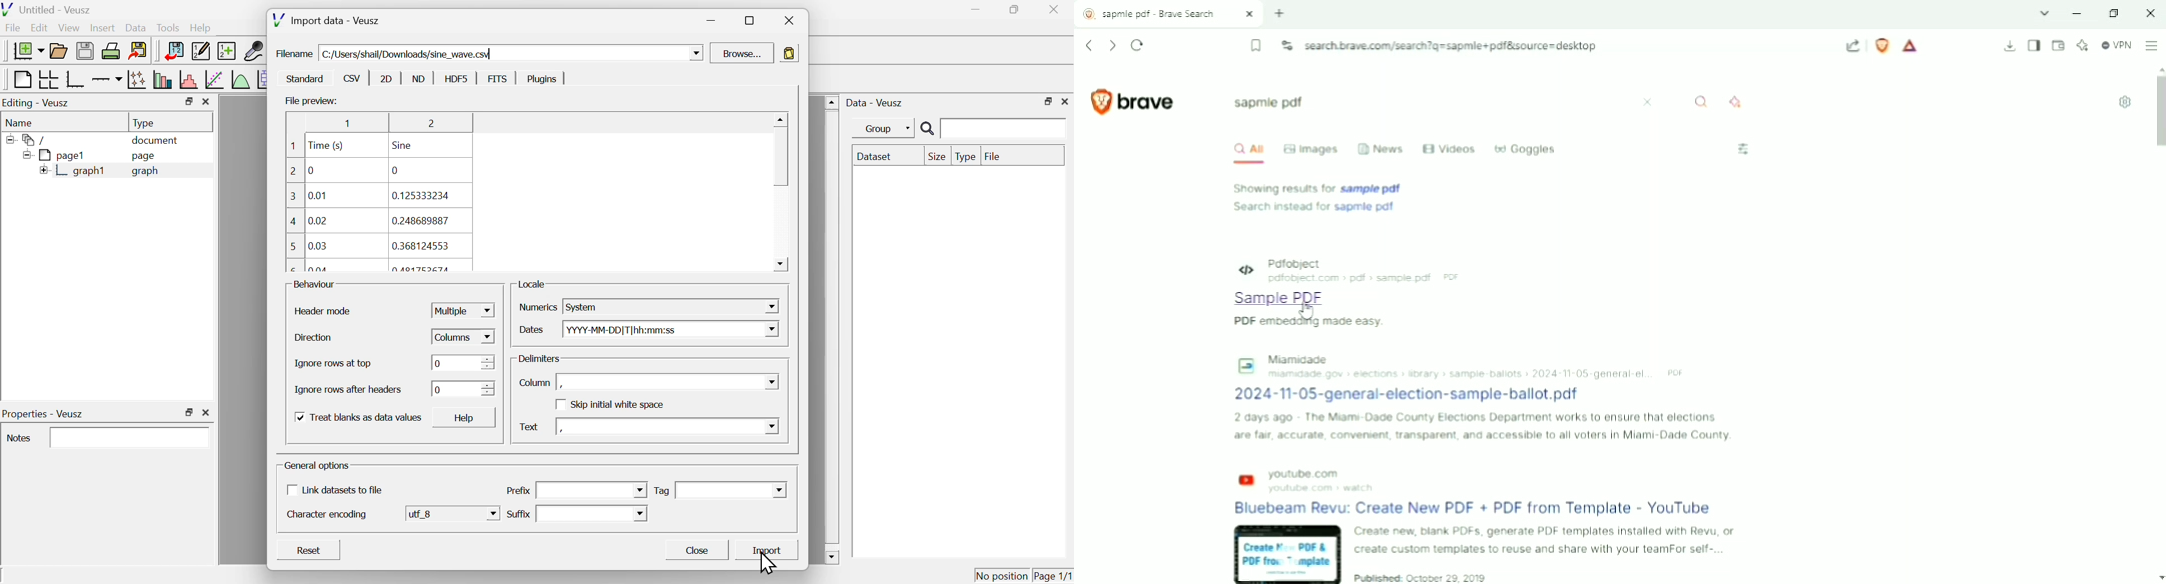 Image resolution: width=2184 pixels, height=588 pixels. Describe the element at coordinates (314, 340) in the screenshot. I see `Direction` at that location.